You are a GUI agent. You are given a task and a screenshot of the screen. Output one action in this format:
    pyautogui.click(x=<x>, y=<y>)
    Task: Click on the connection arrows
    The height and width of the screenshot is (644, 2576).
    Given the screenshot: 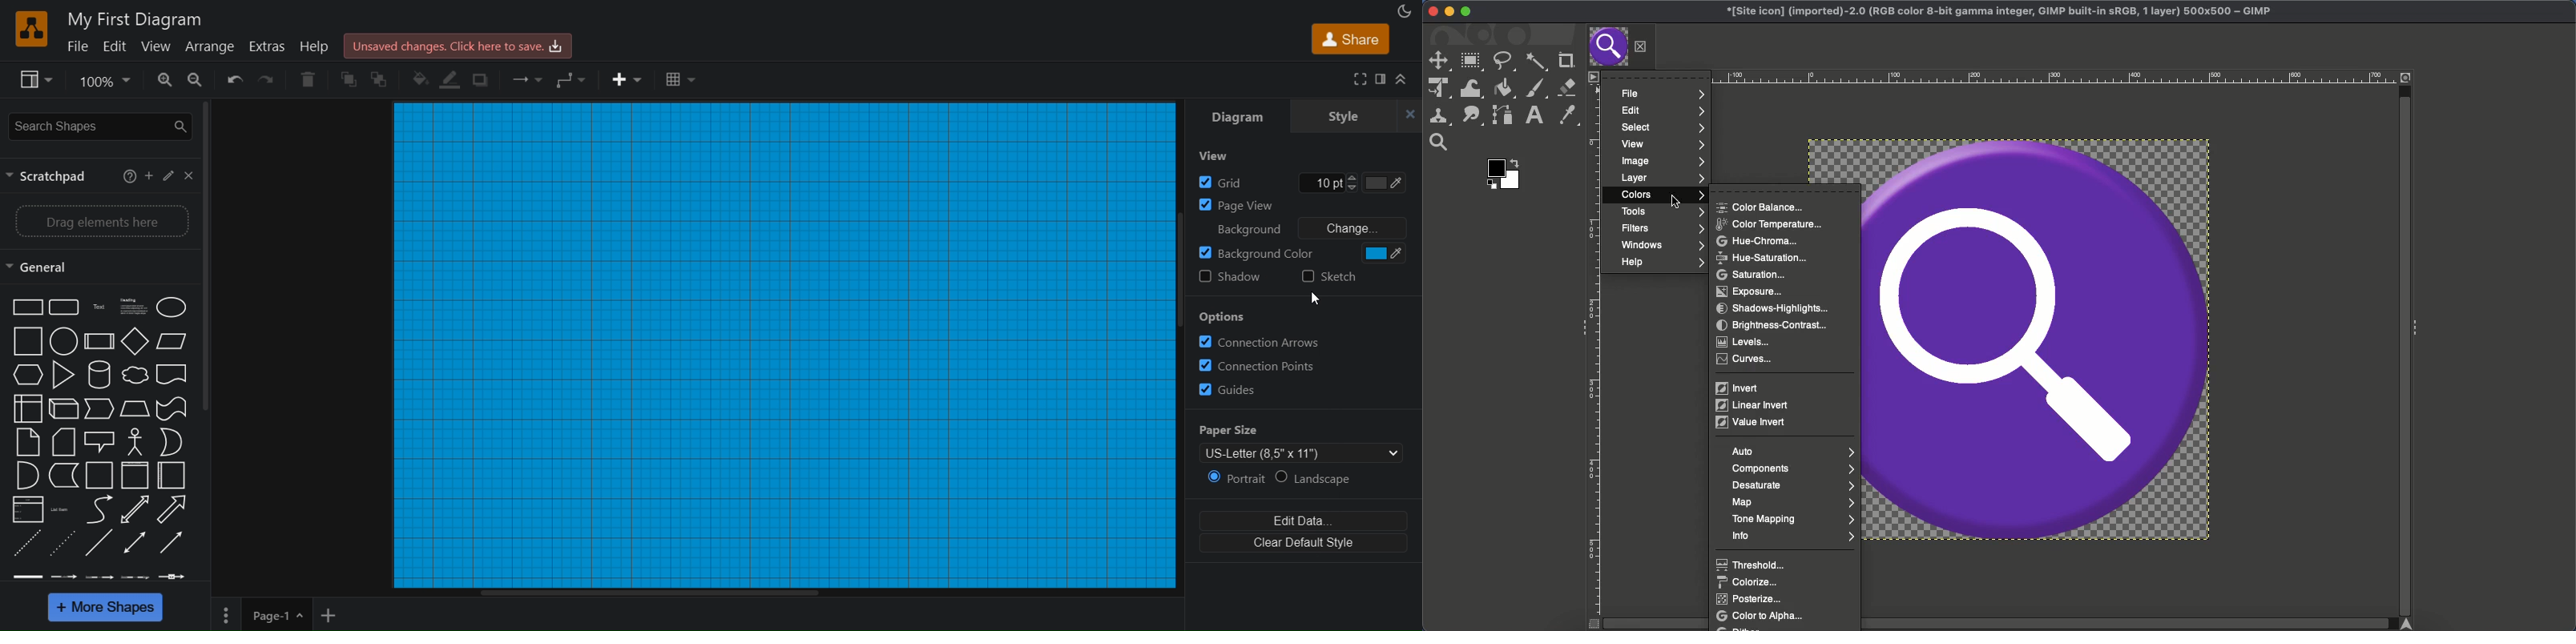 What is the action you would take?
    pyautogui.click(x=1306, y=340)
    